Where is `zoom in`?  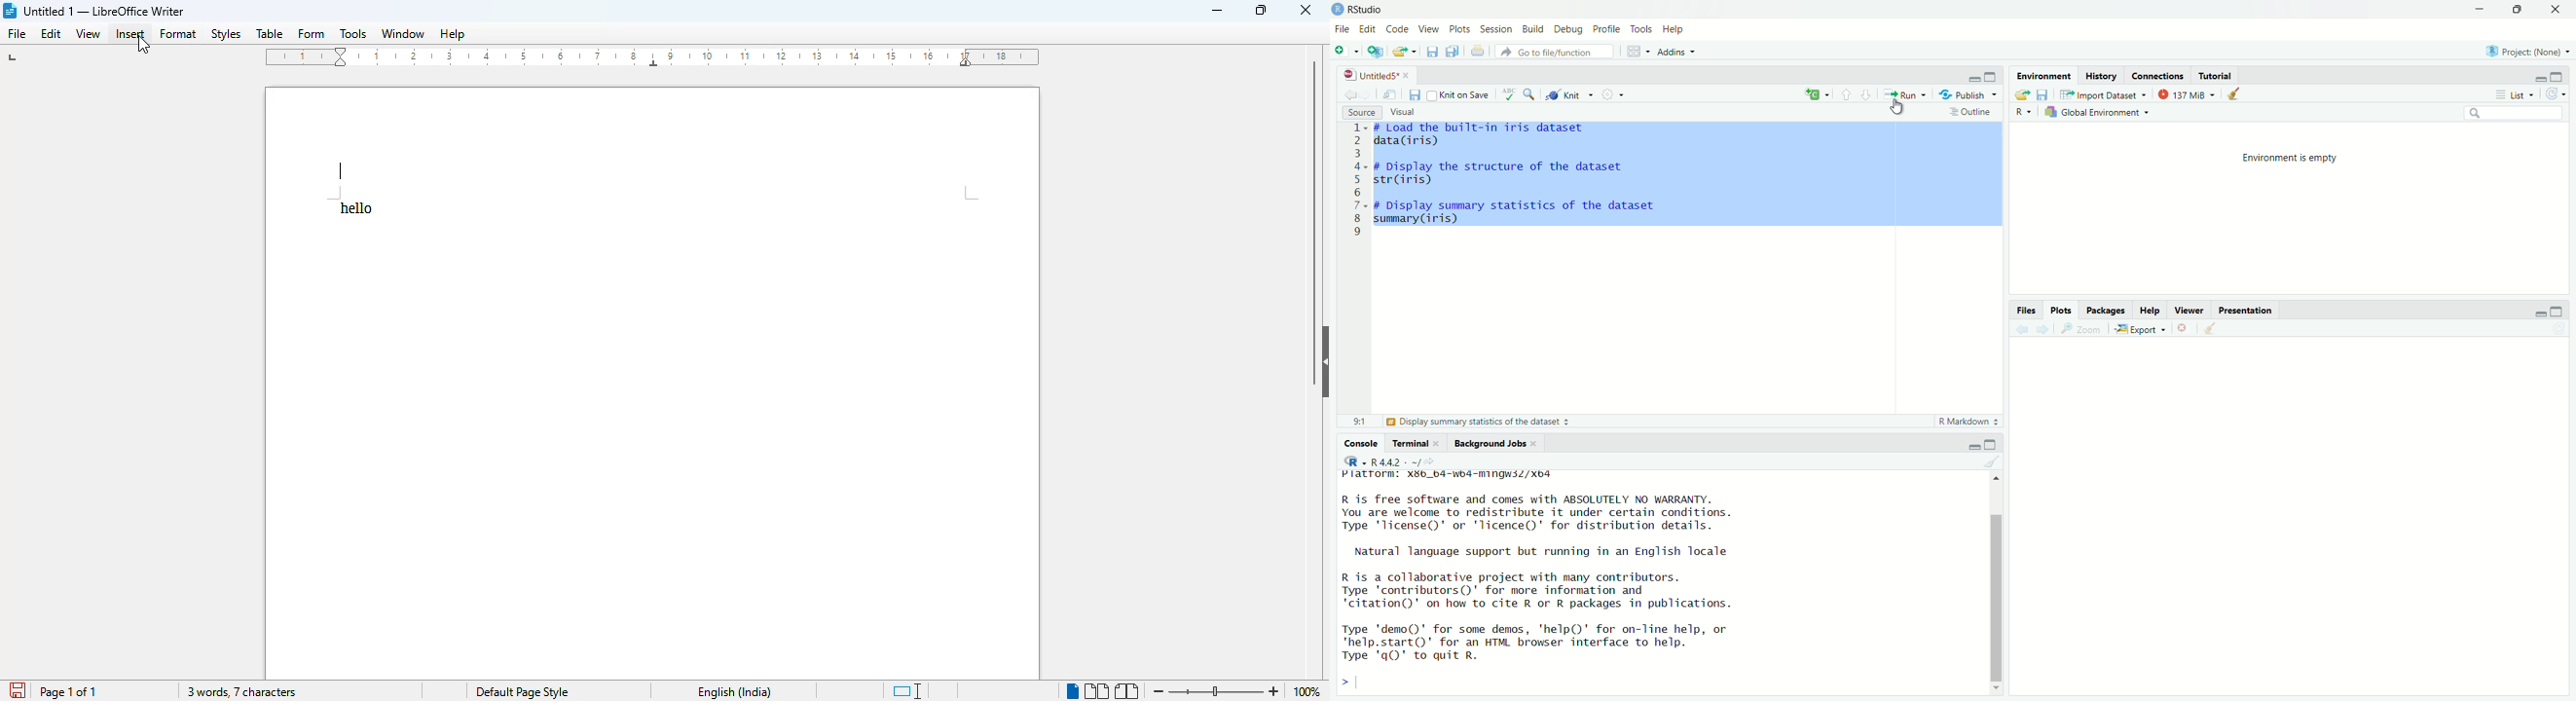
zoom in is located at coordinates (1275, 691).